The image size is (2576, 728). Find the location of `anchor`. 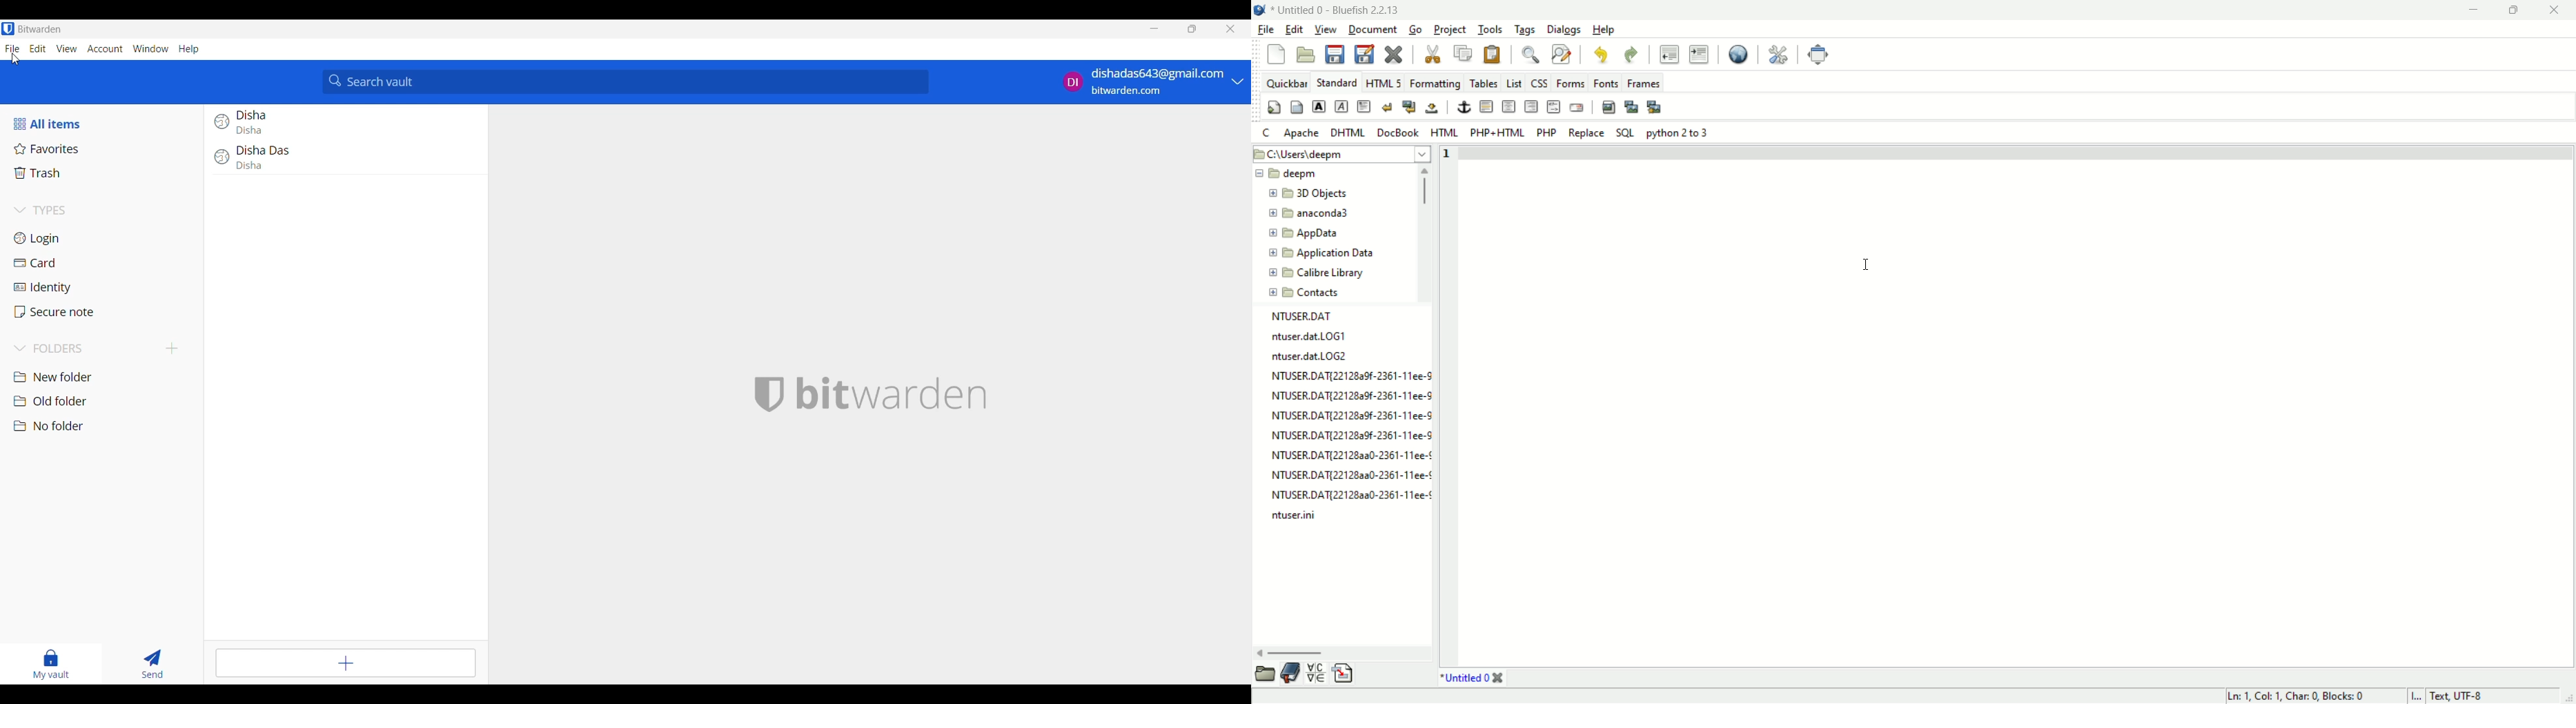

anchor is located at coordinates (1462, 108).